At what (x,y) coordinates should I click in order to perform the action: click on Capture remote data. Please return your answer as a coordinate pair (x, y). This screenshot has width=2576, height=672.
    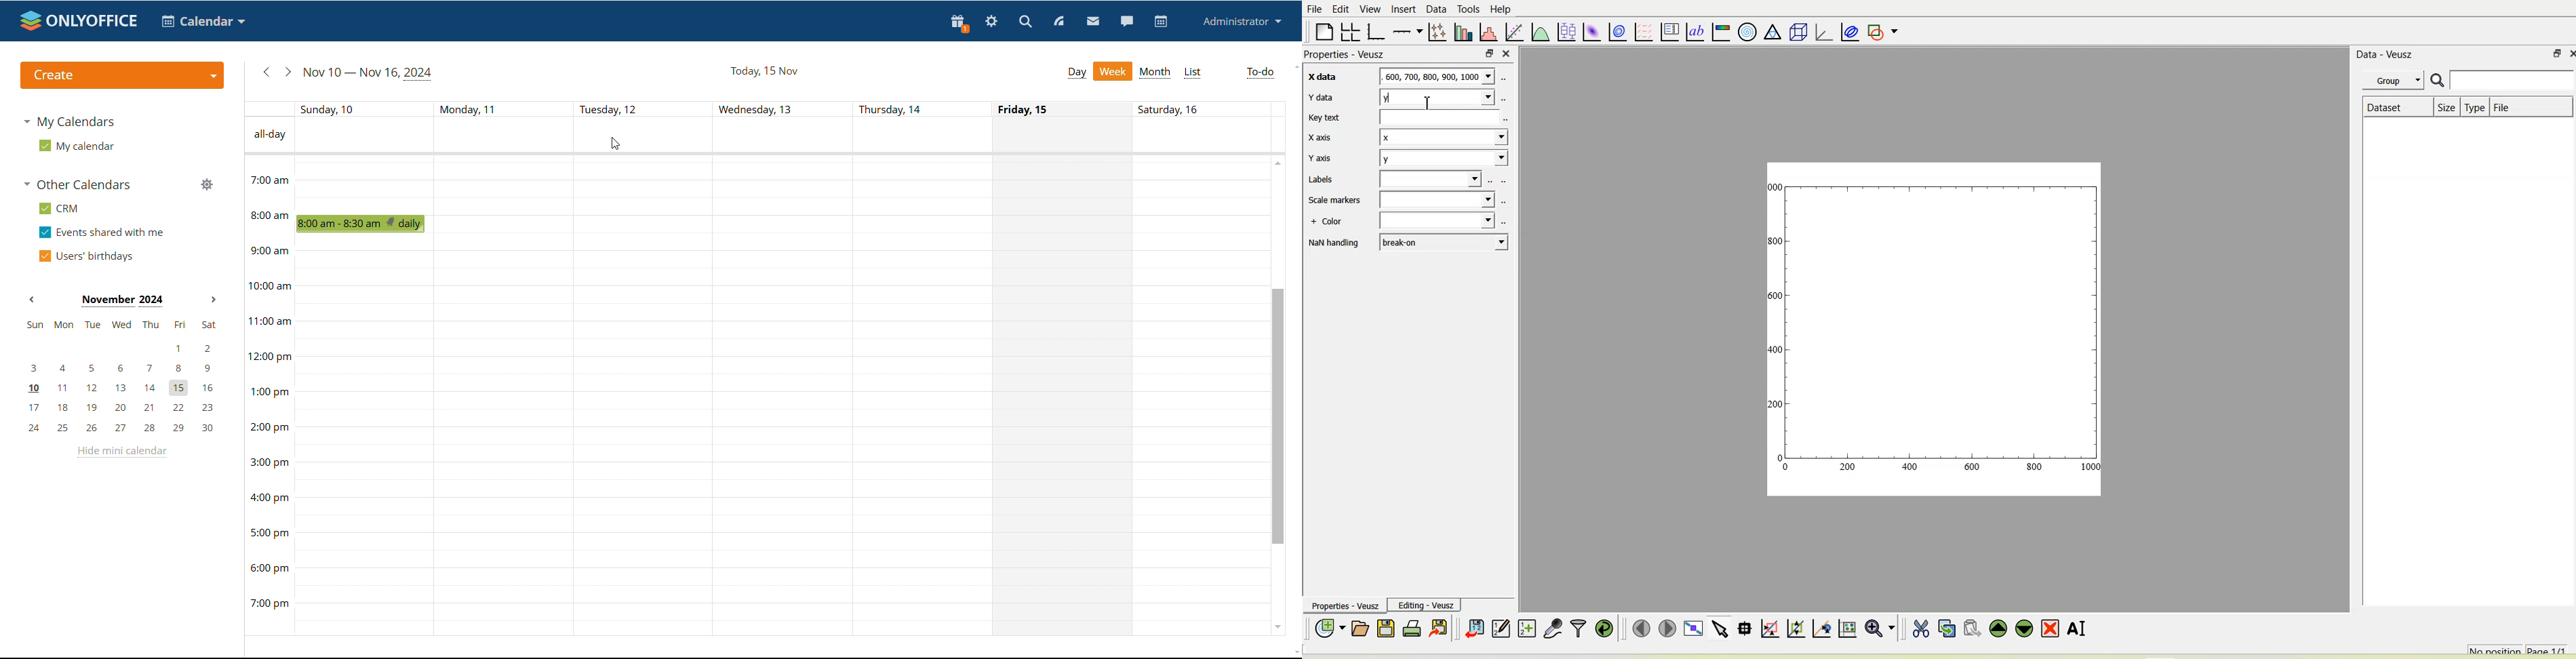
    Looking at the image, I should click on (1554, 628).